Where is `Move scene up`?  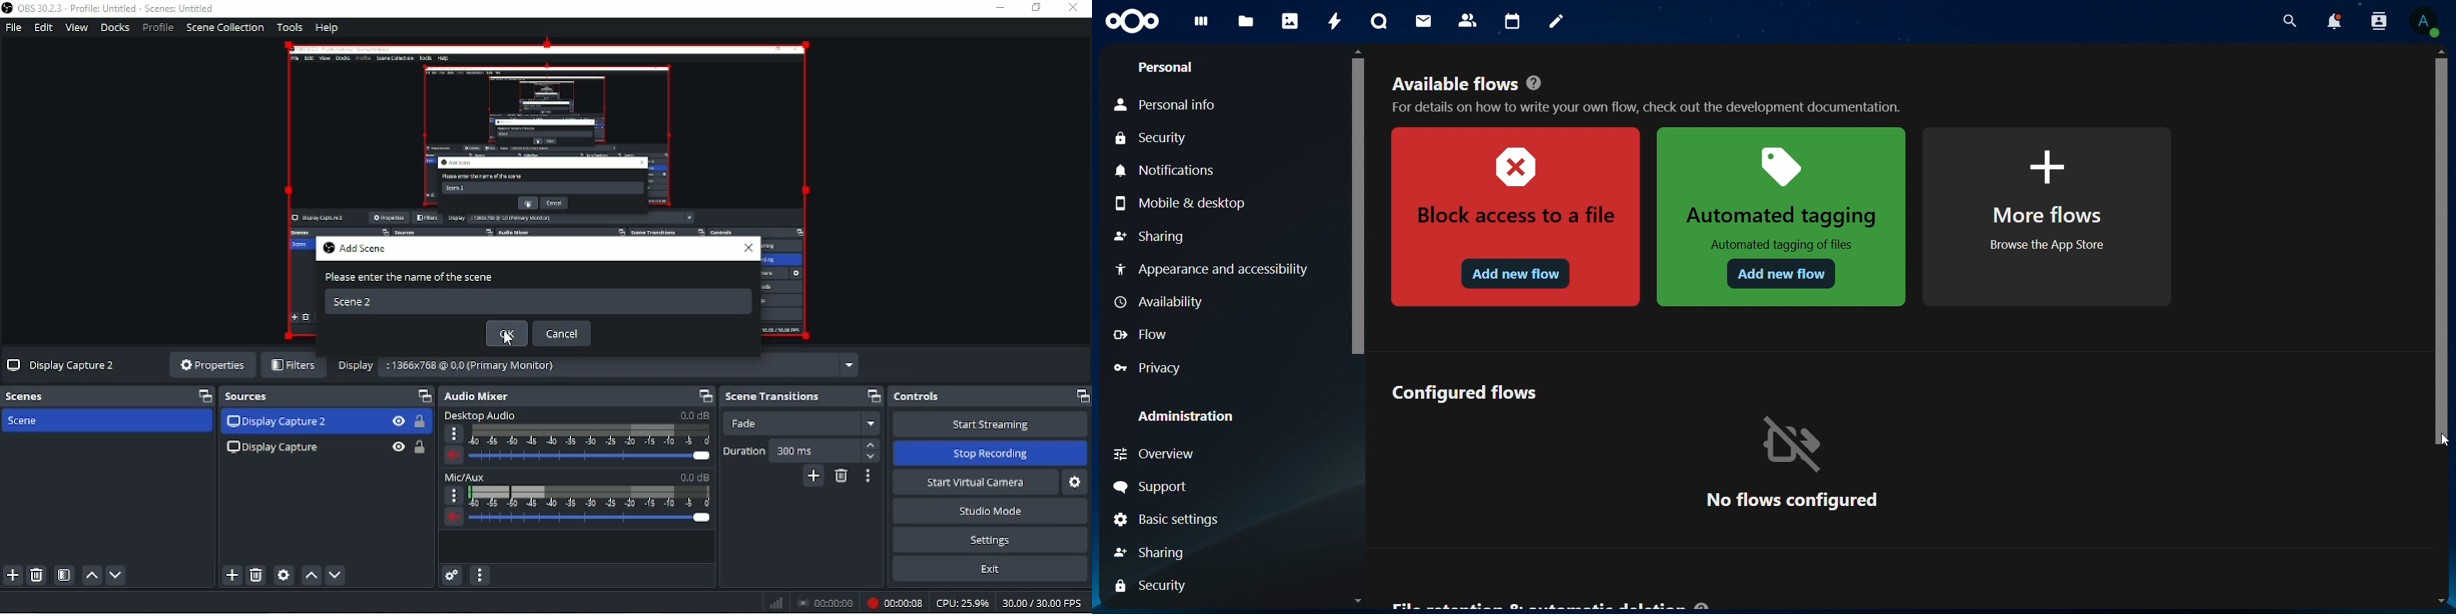 Move scene up is located at coordinates (91, 575).